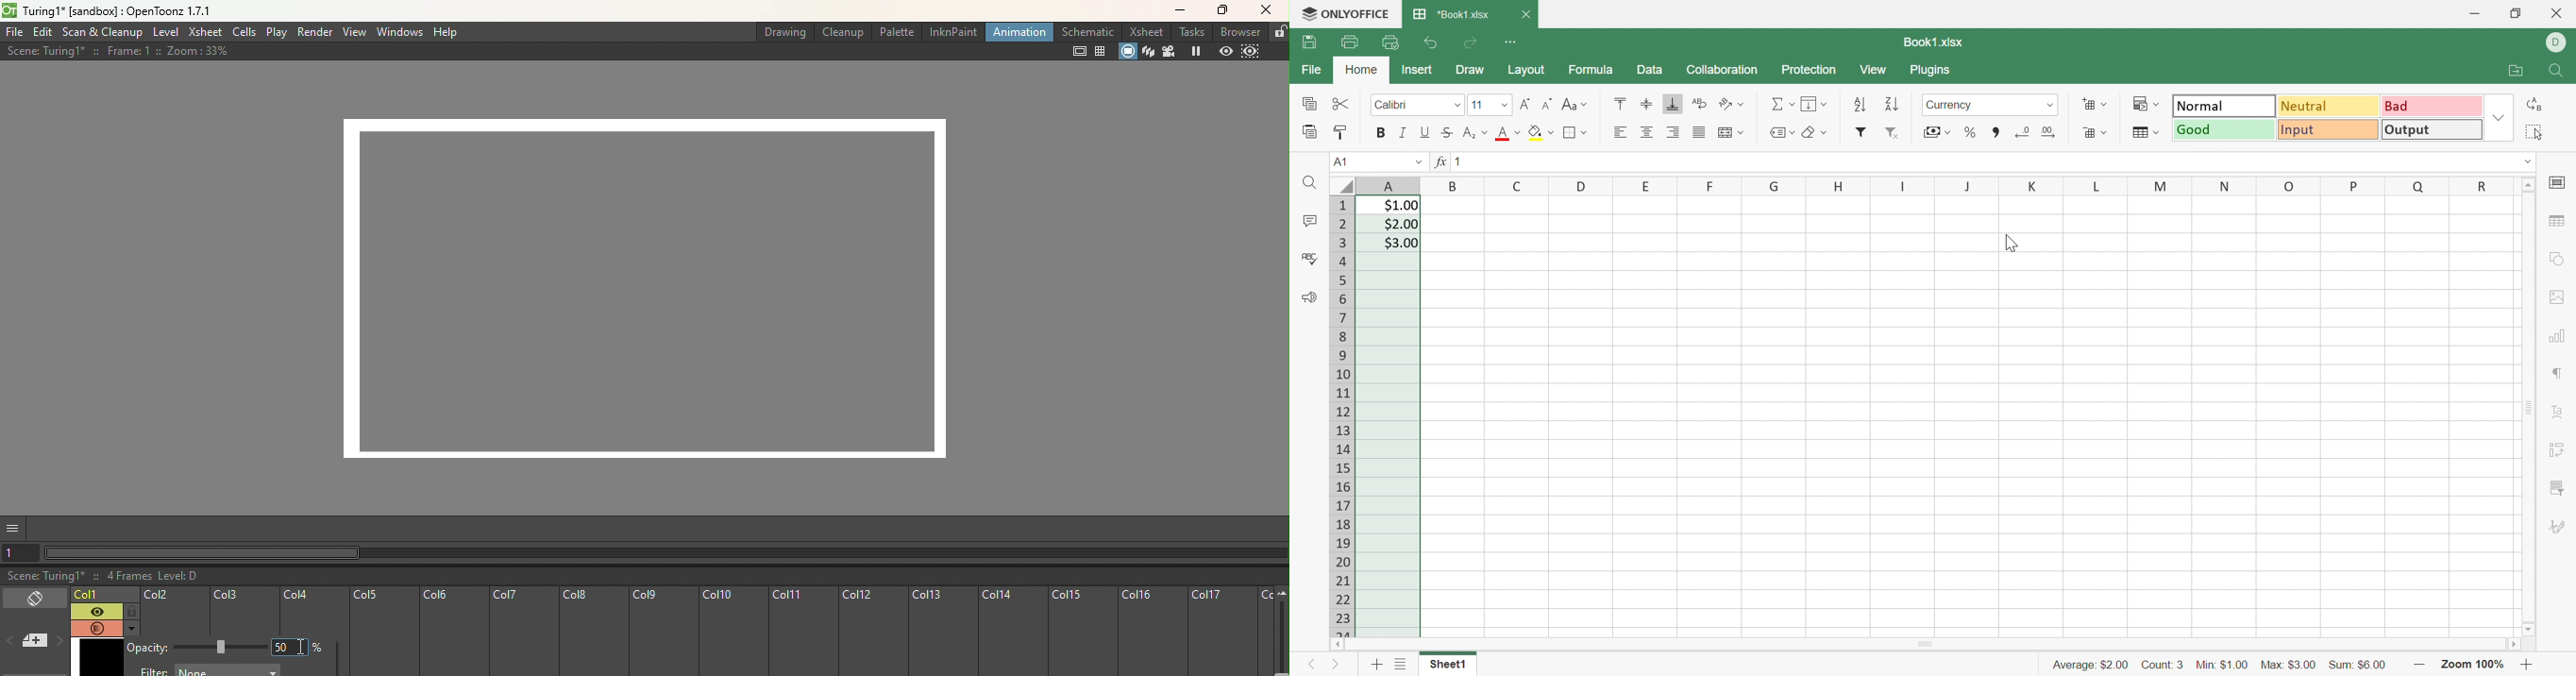  Describe the element at coordinates (1417, 103) in the screenshot. I see `Font` at that location.